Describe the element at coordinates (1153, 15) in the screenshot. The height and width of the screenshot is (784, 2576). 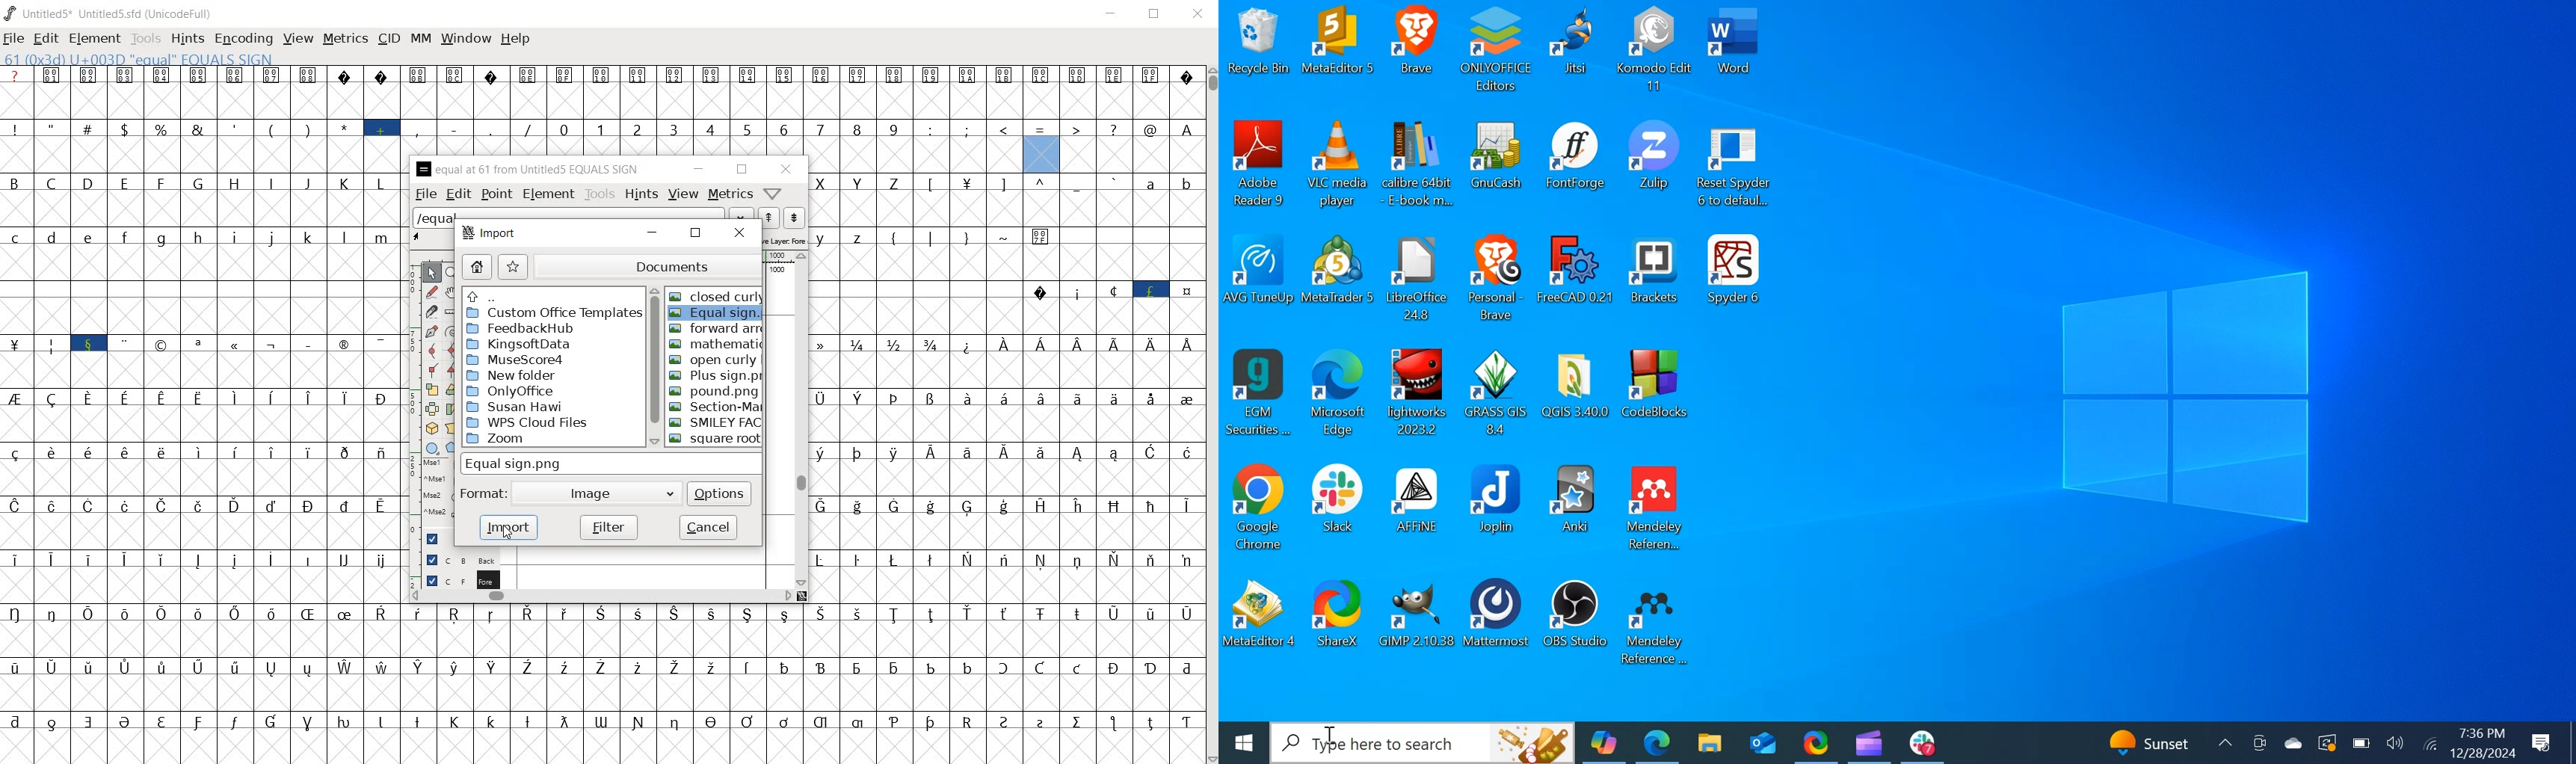
I see `restore down` at that location.